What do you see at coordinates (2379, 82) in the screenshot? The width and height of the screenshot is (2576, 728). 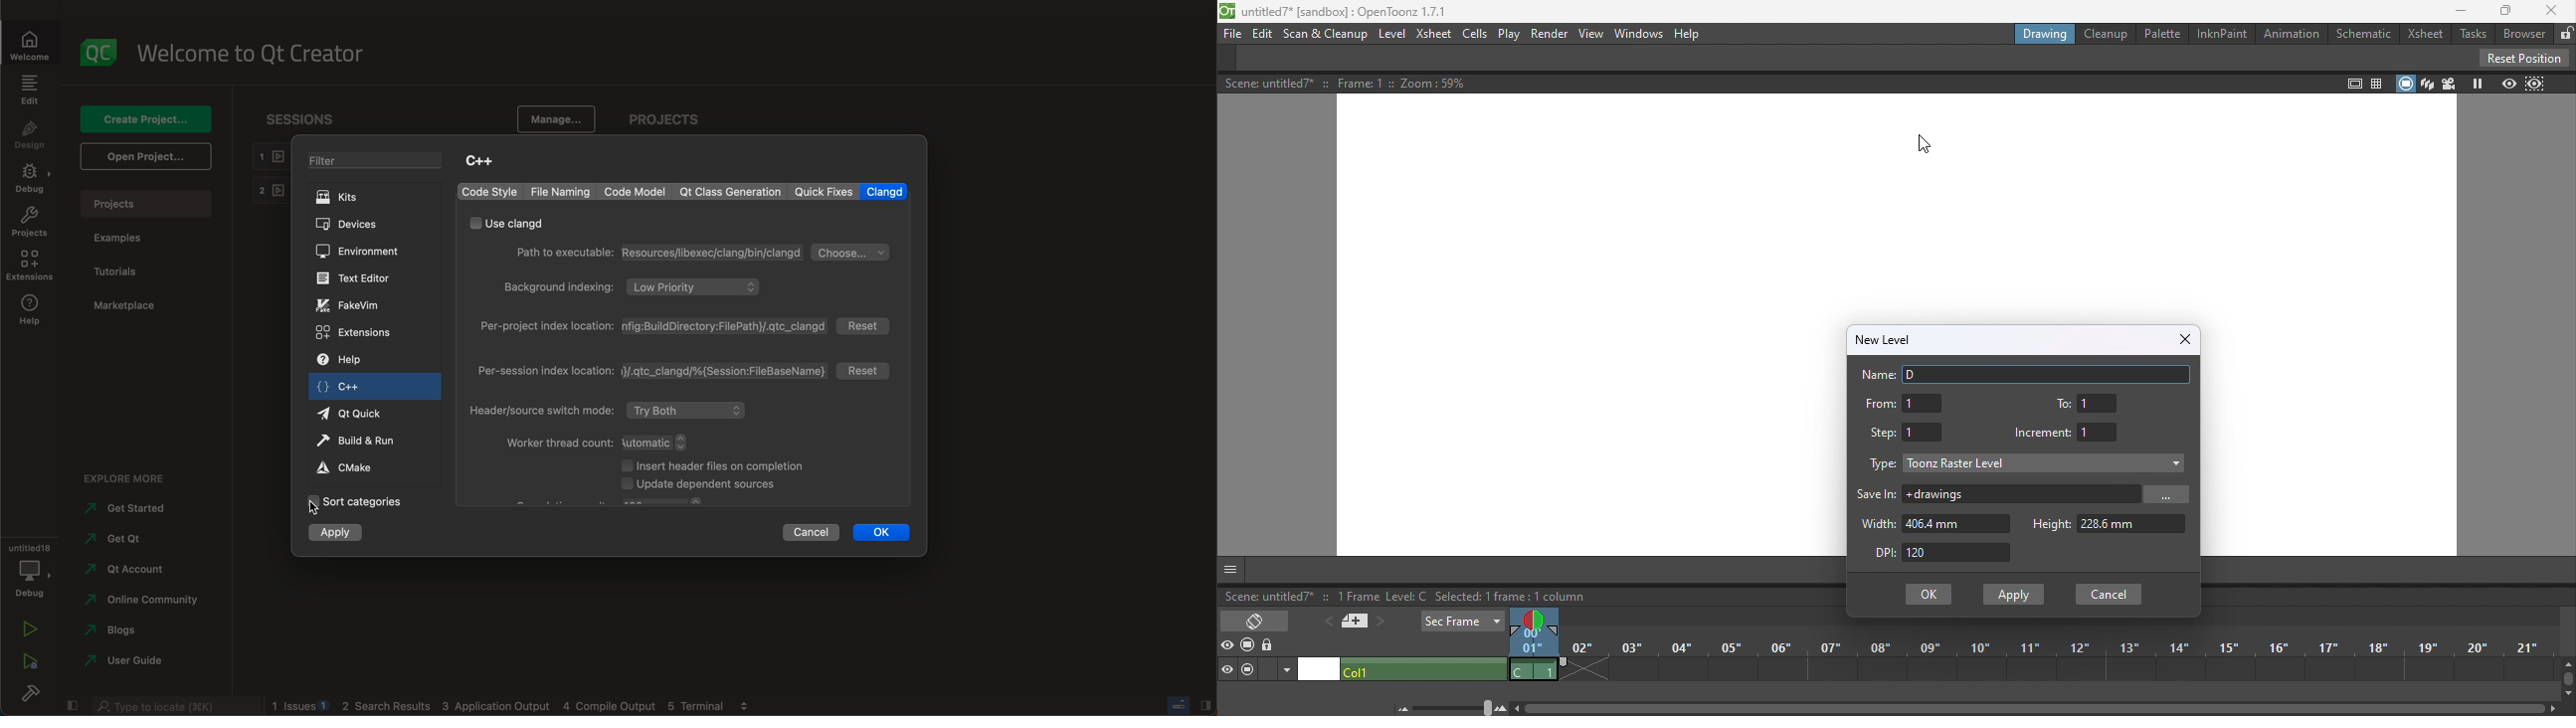 I see `Field guide` at bounding box center [2379, 82].